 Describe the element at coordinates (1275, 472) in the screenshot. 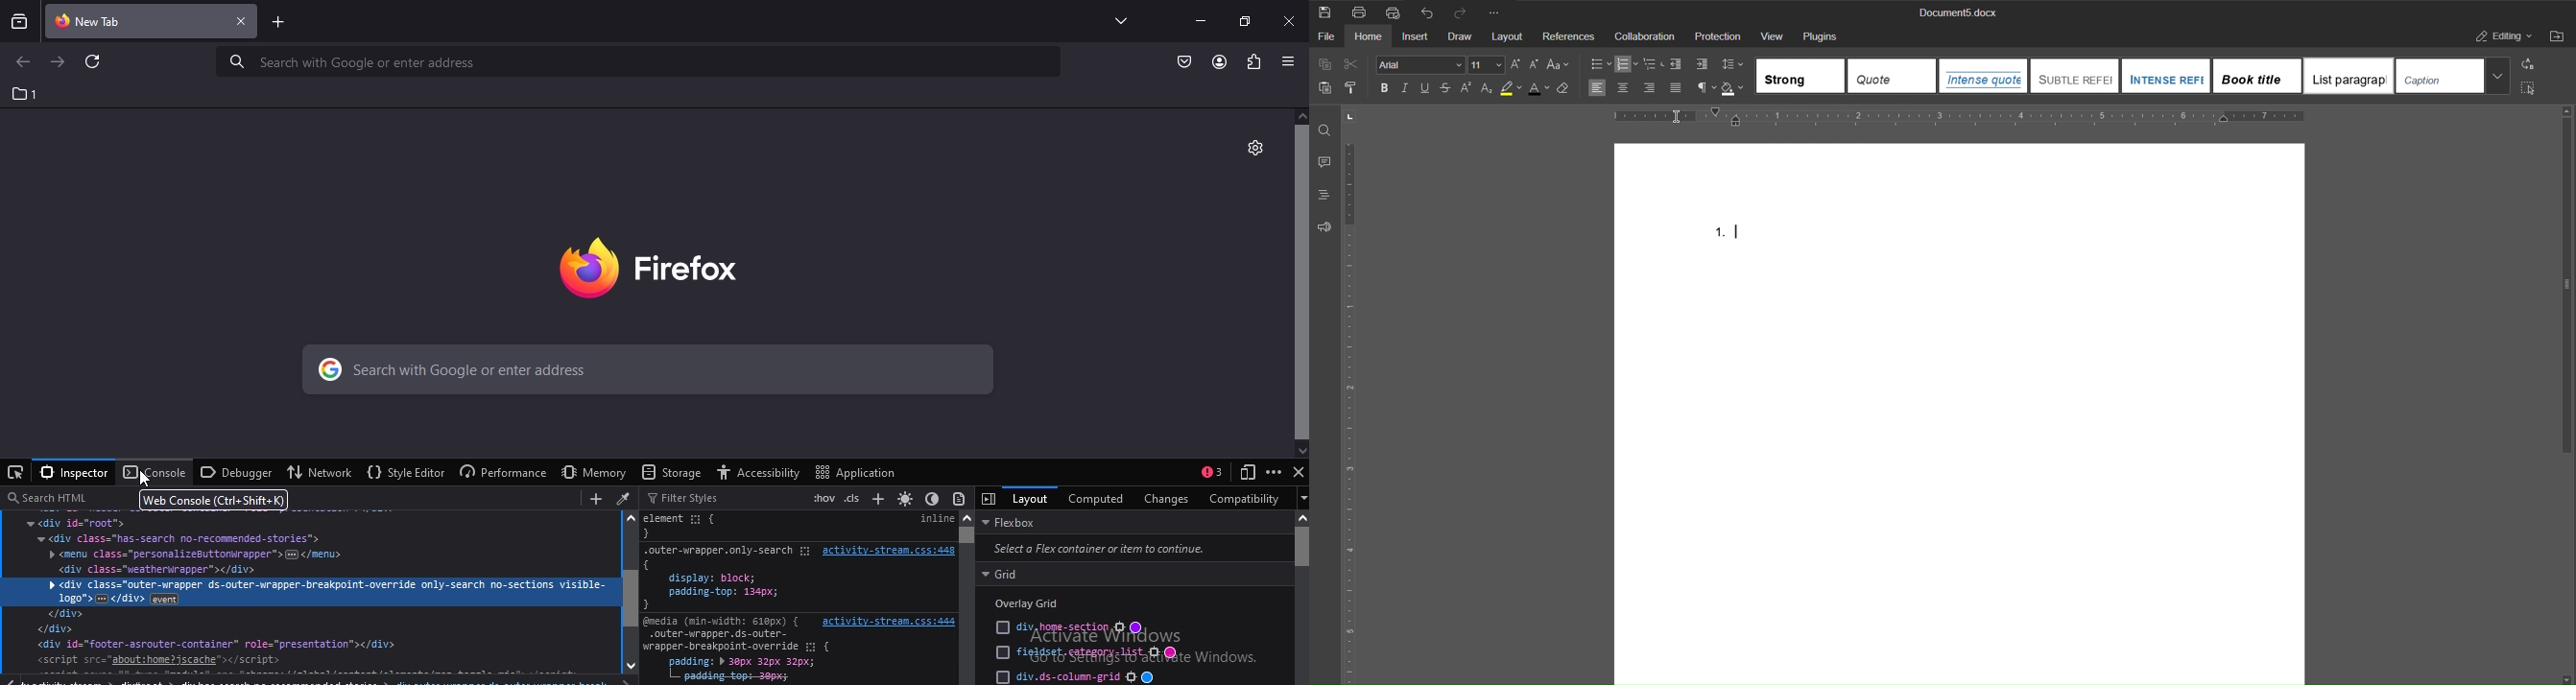

I see `customize developer tools and get help` at that location.